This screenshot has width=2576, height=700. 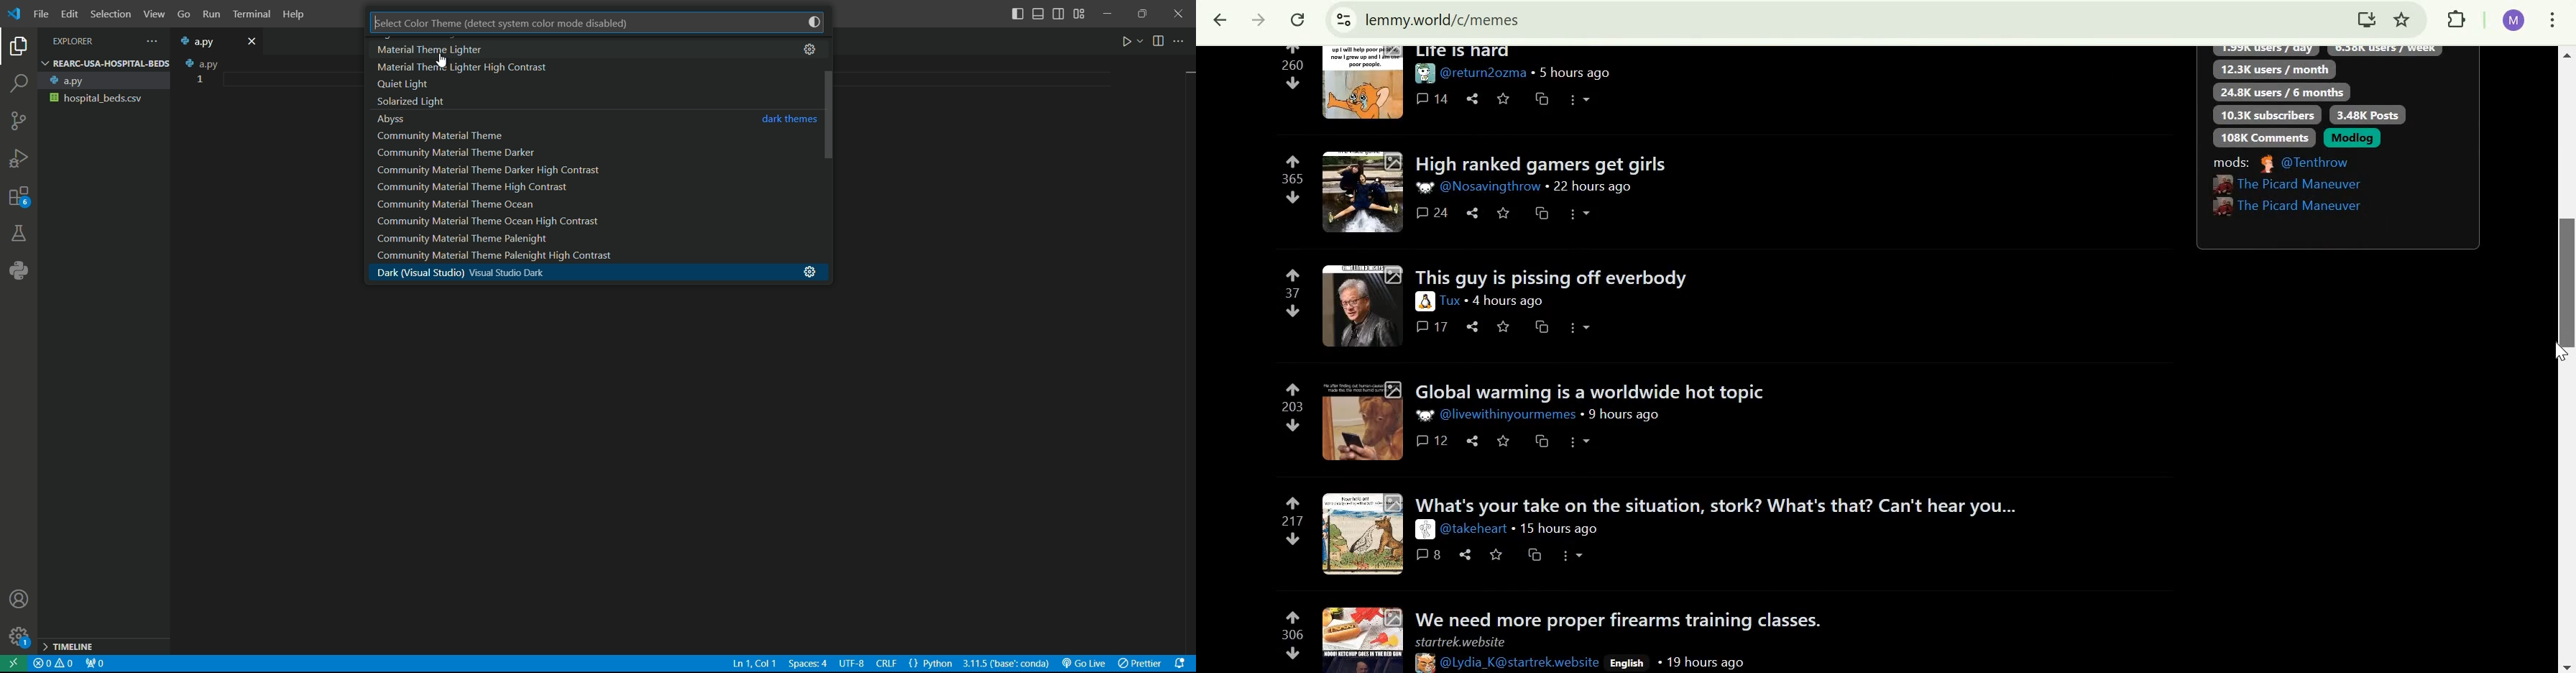 What do you see at coordinates (20, 85) in the screenshot?
I see `search` at bounding box center [20, 85].